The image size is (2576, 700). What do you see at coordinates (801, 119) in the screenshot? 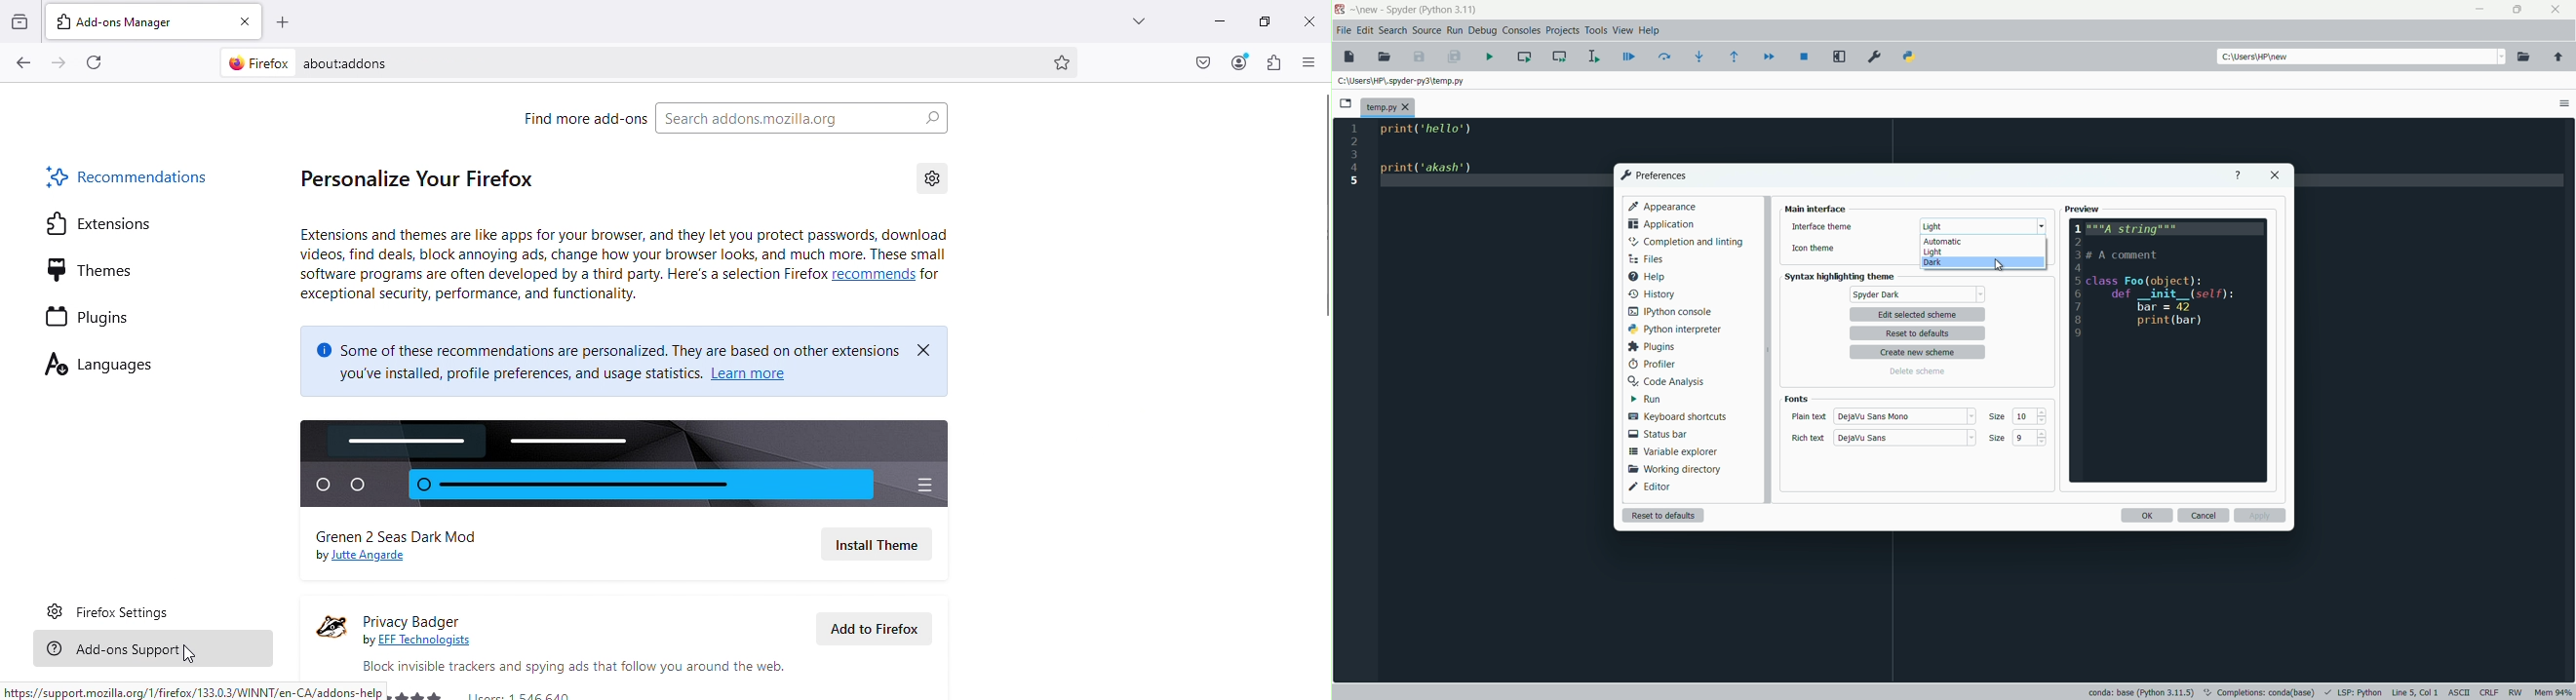
I see `Search bar` at bounding box center [801, 119].